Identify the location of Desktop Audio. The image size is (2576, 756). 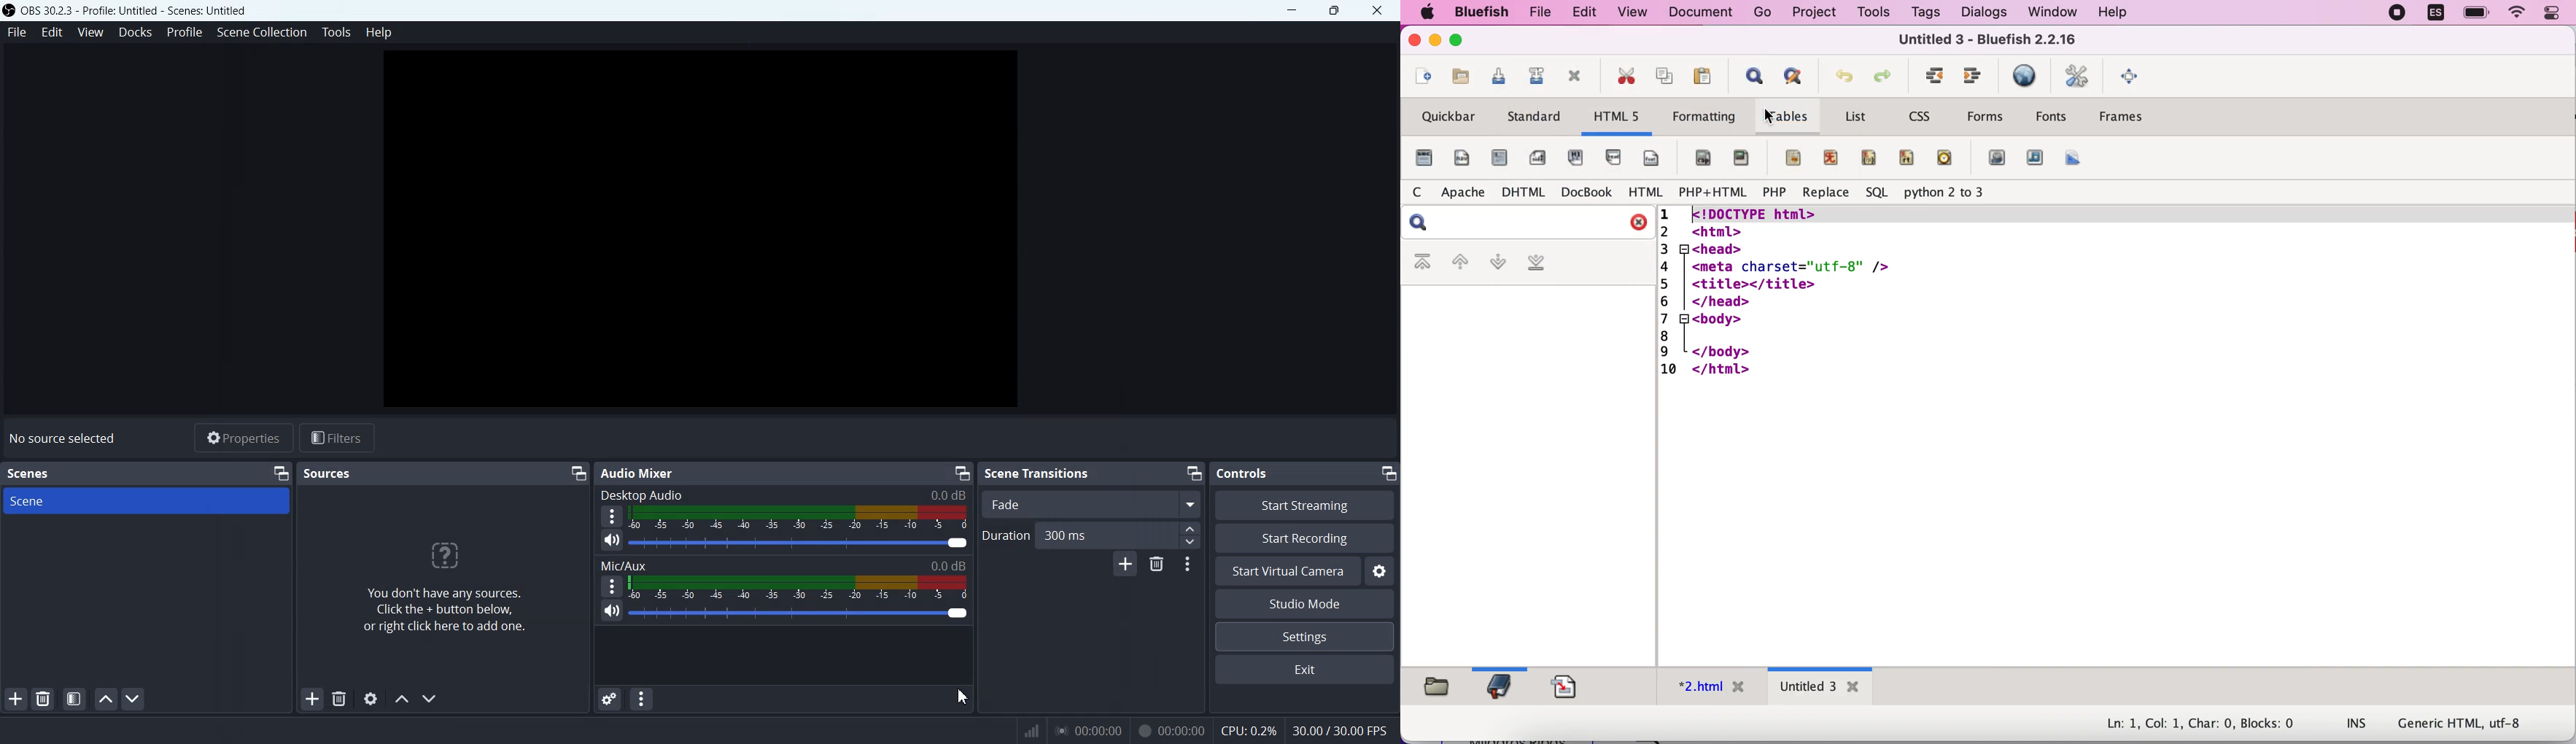
(783, 495).